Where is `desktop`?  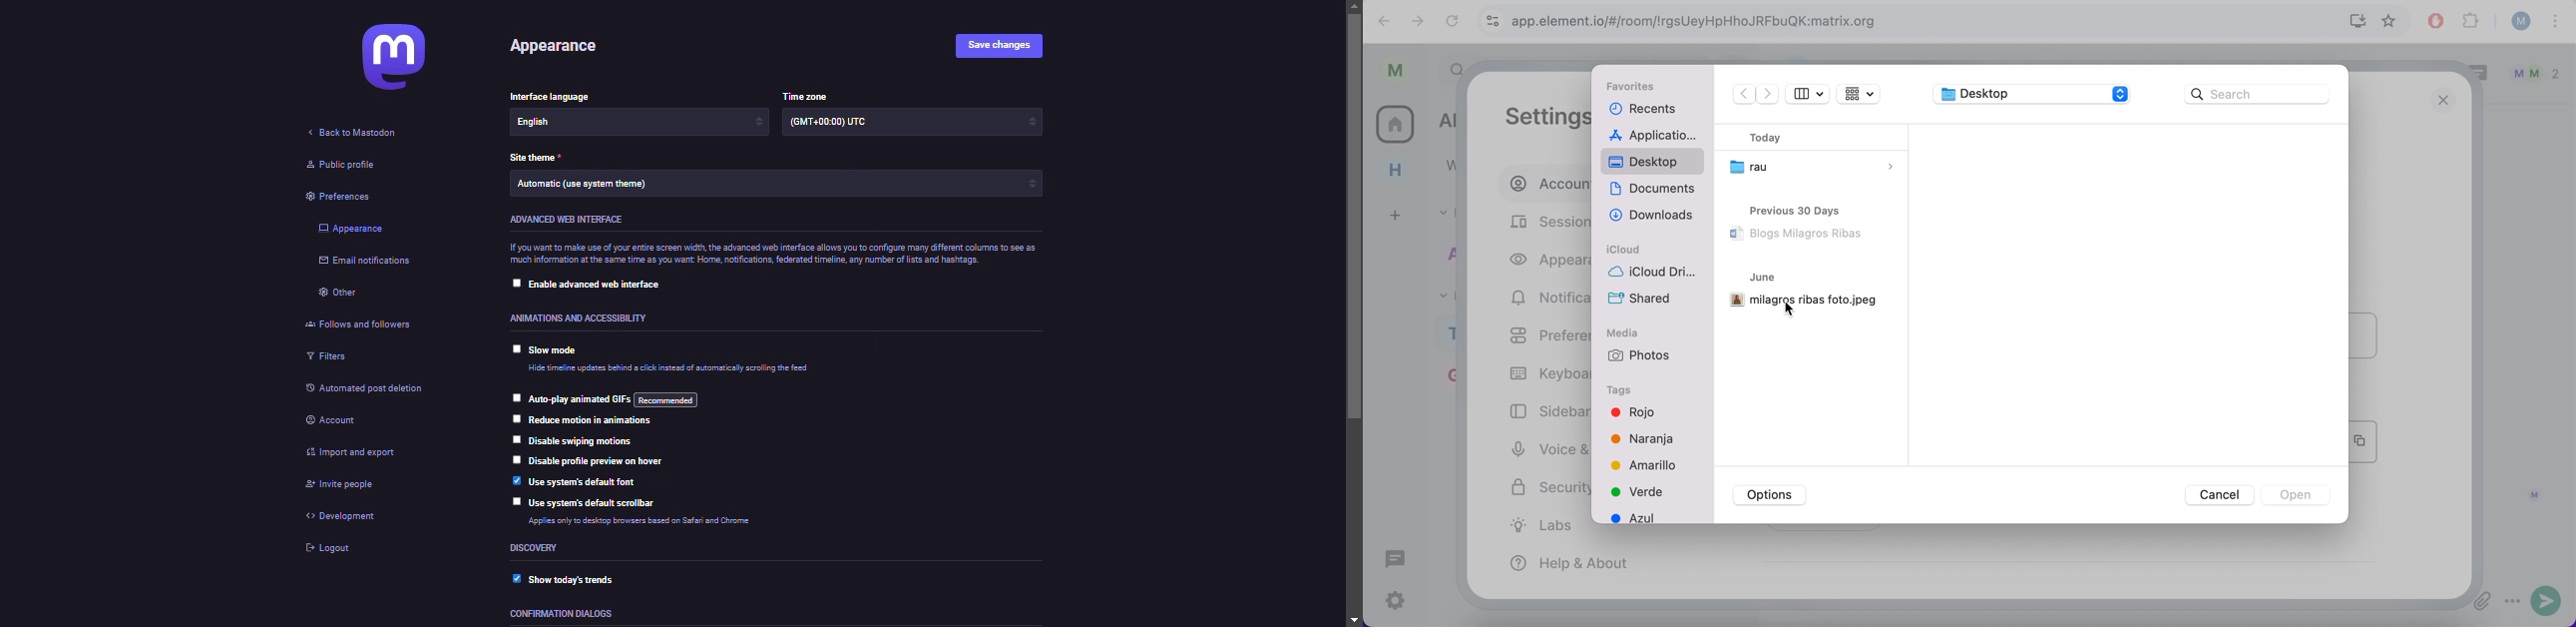 desktop is located at coordinates (2033, 95).